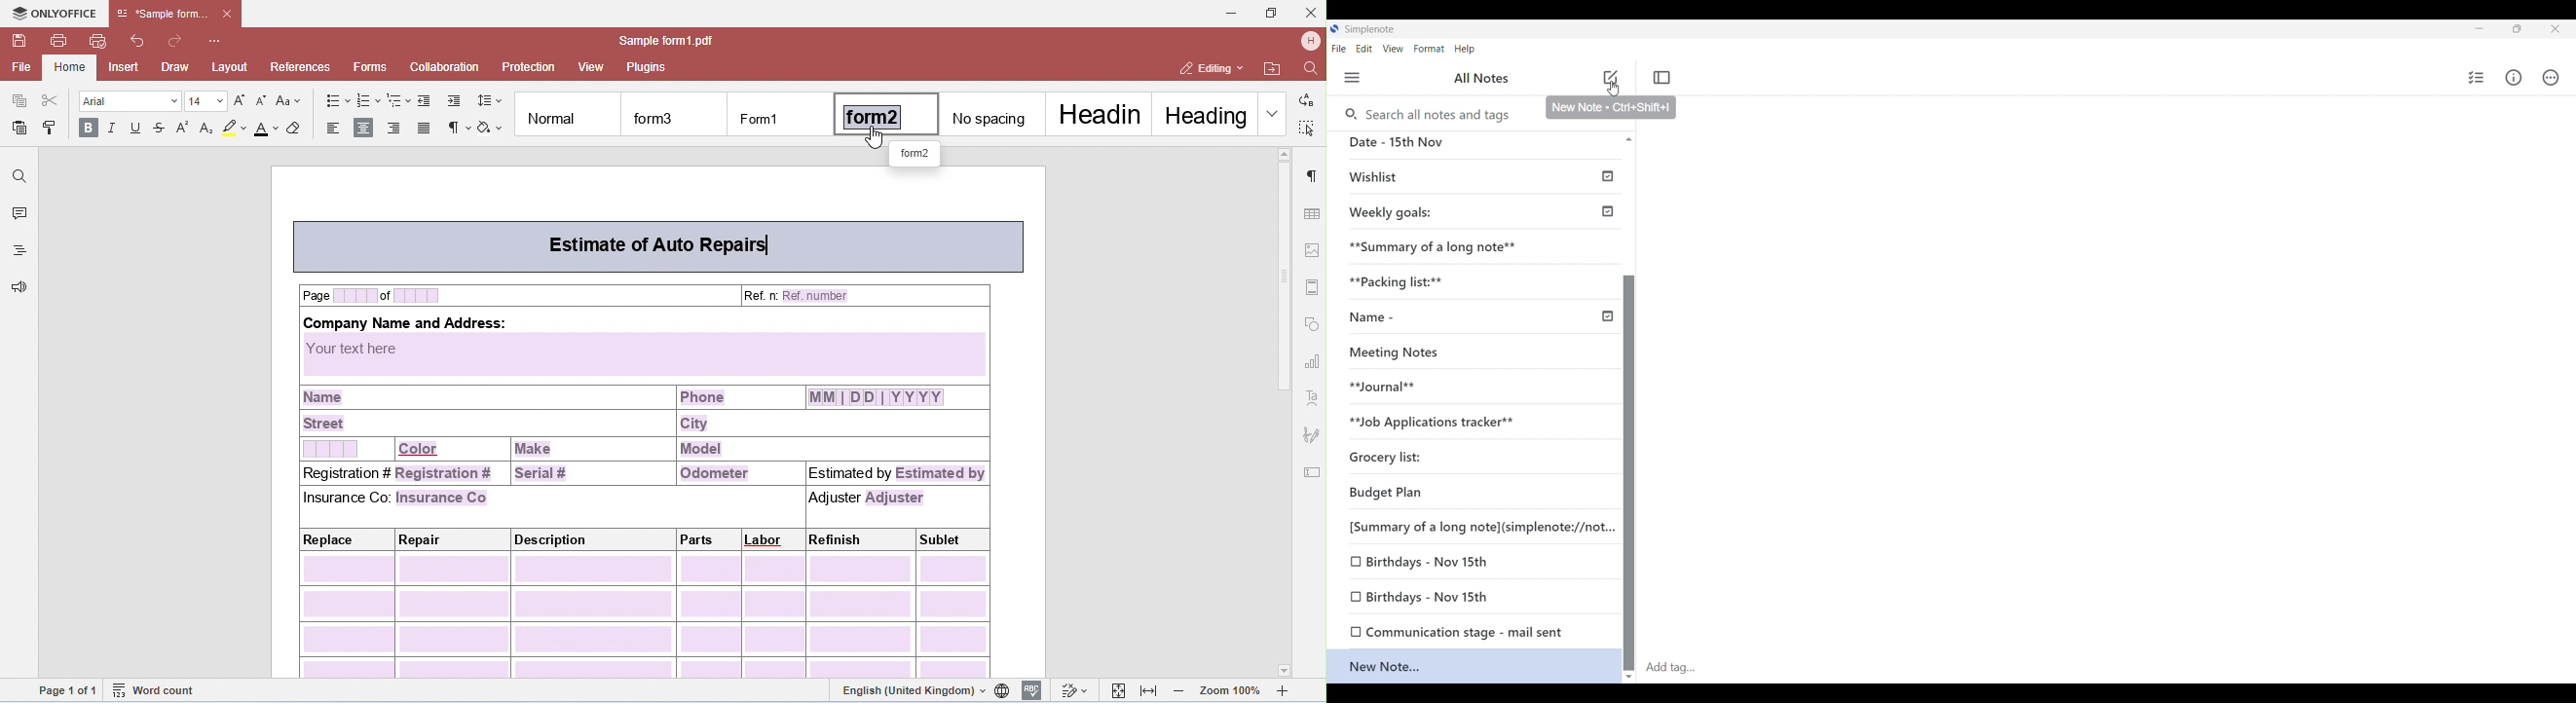 The image size is (2576, 728). What do you see at coordinates (1397, 352) in the screenshot?
I see `Meeting Notes` at bounding box center [1397, 352].